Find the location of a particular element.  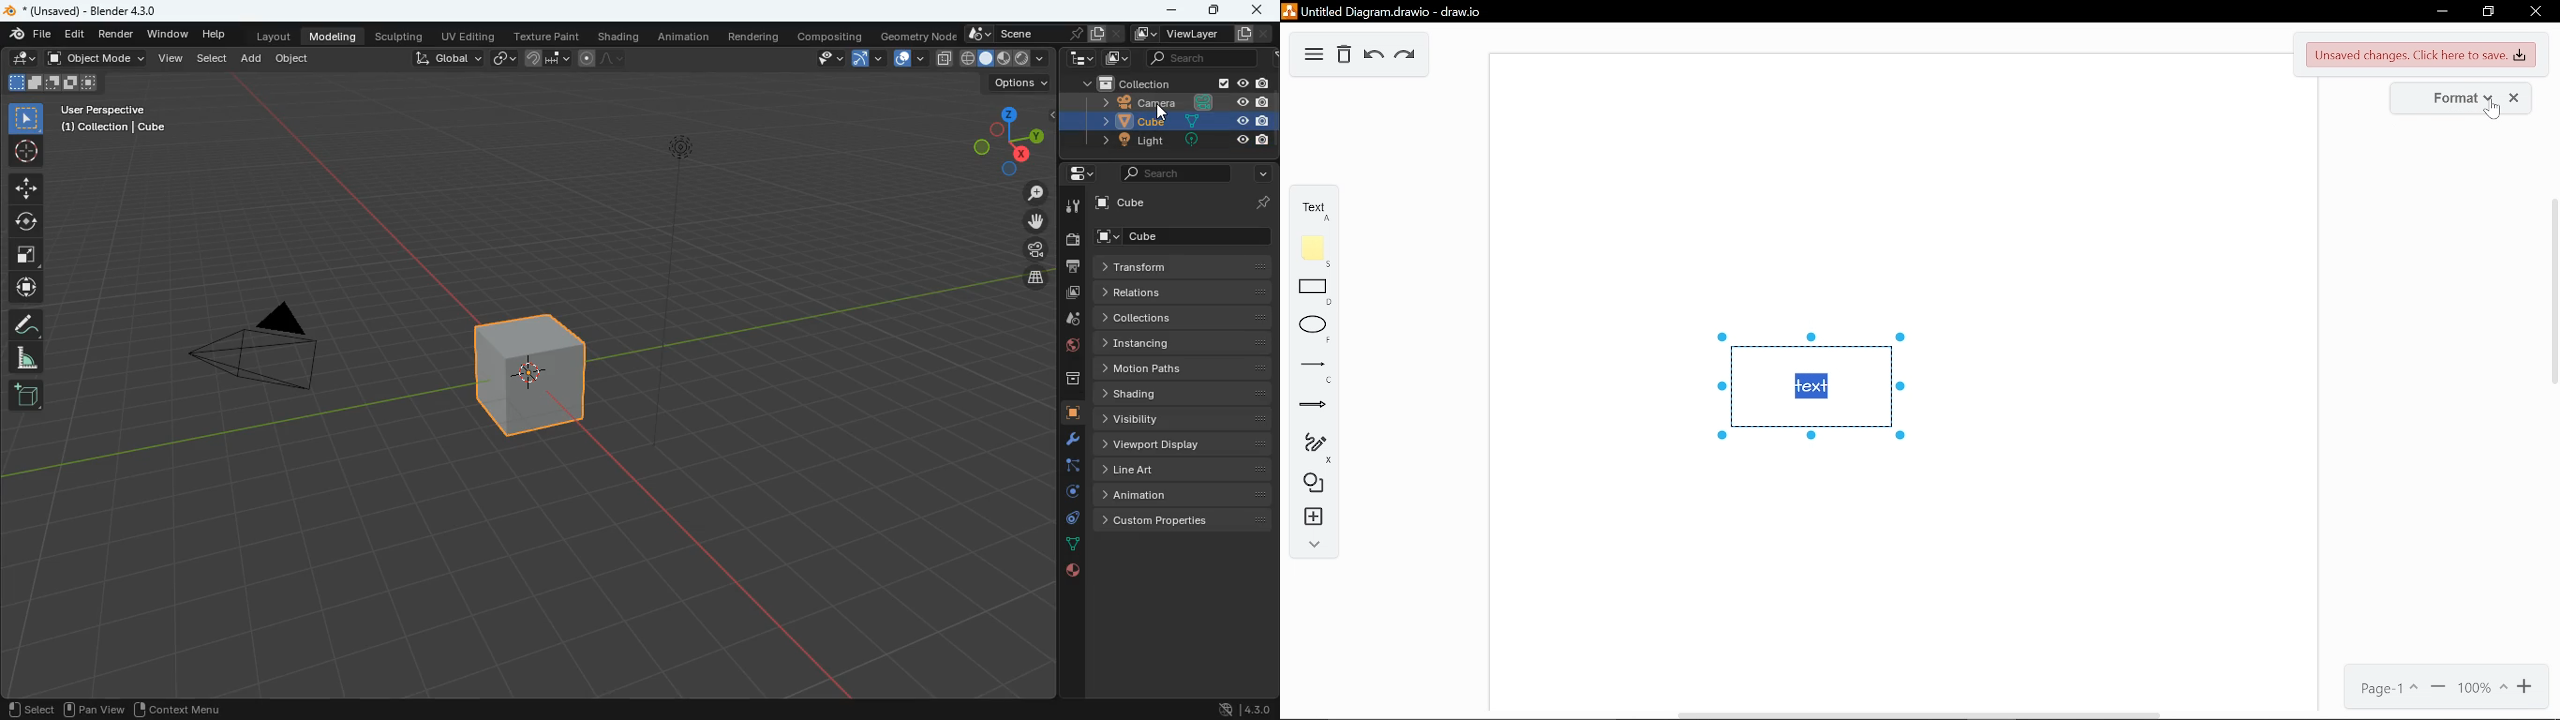

control is located at coordinates (1064, 517).